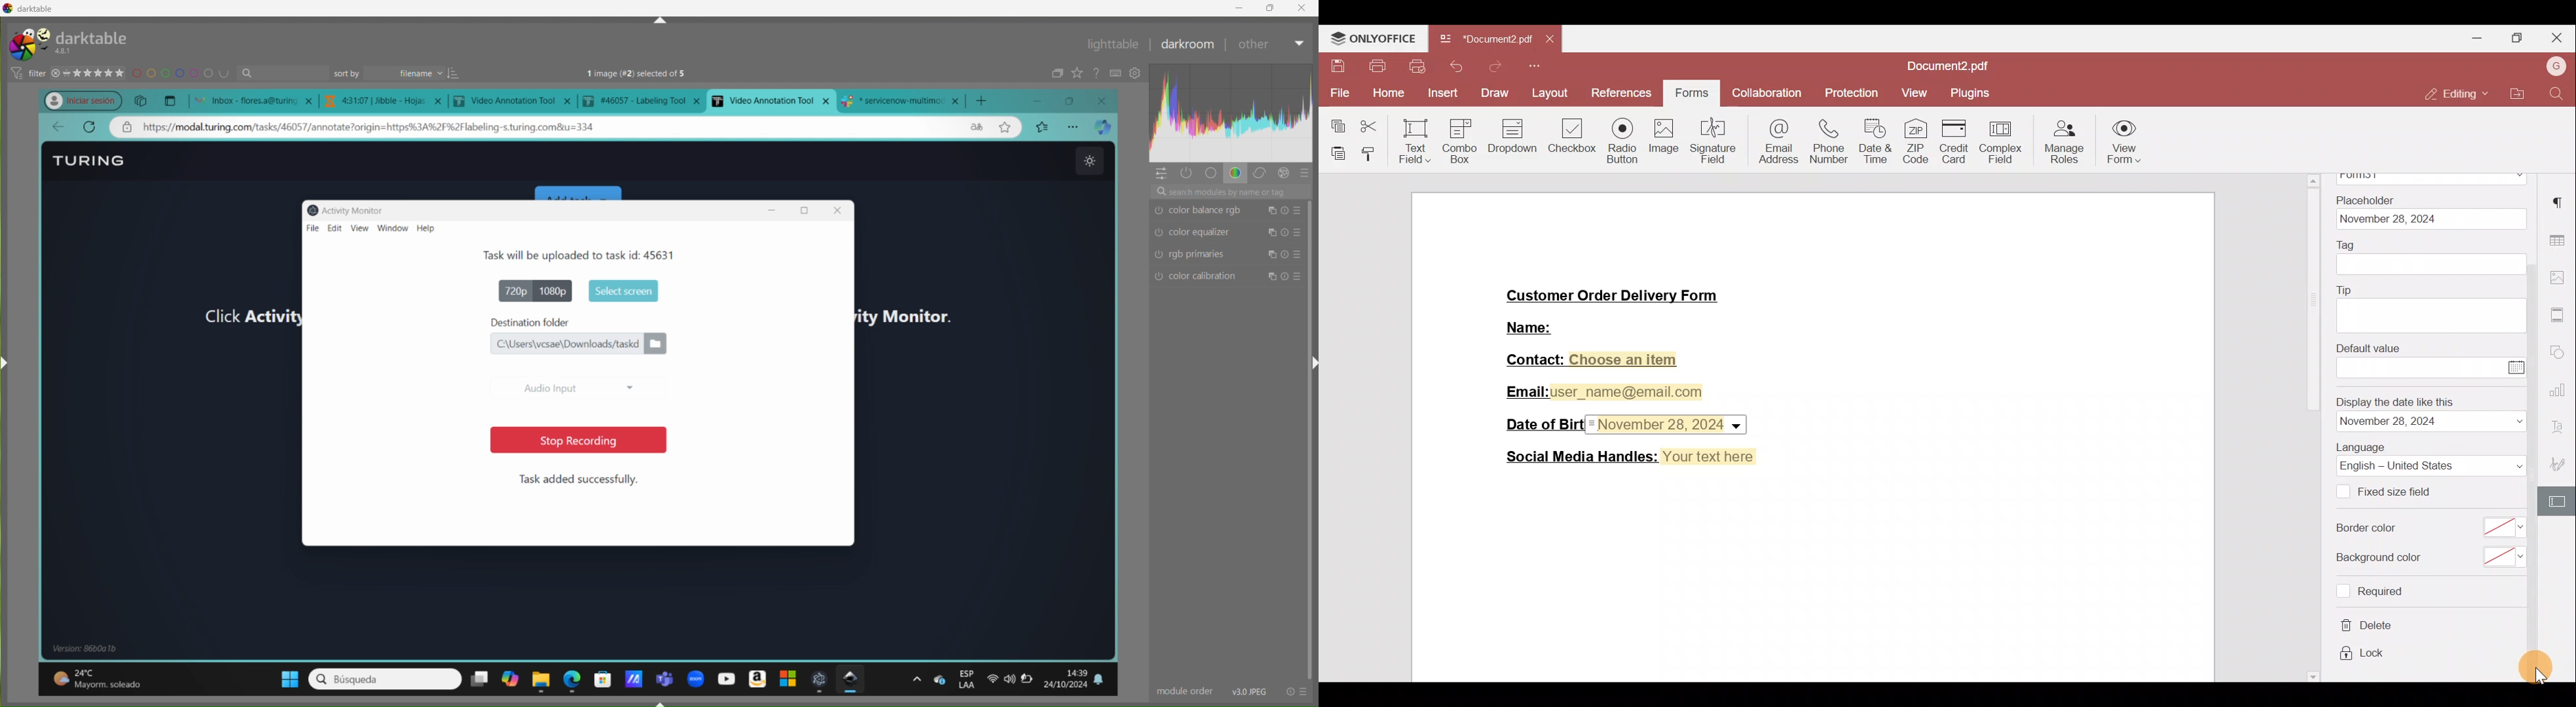 Image resolution: width=2576 pixels, height=728 pixels. What do you see at coordinates (2382, 556) in the screenshot?
I see `Background color` at bounding box center [2382, 556].